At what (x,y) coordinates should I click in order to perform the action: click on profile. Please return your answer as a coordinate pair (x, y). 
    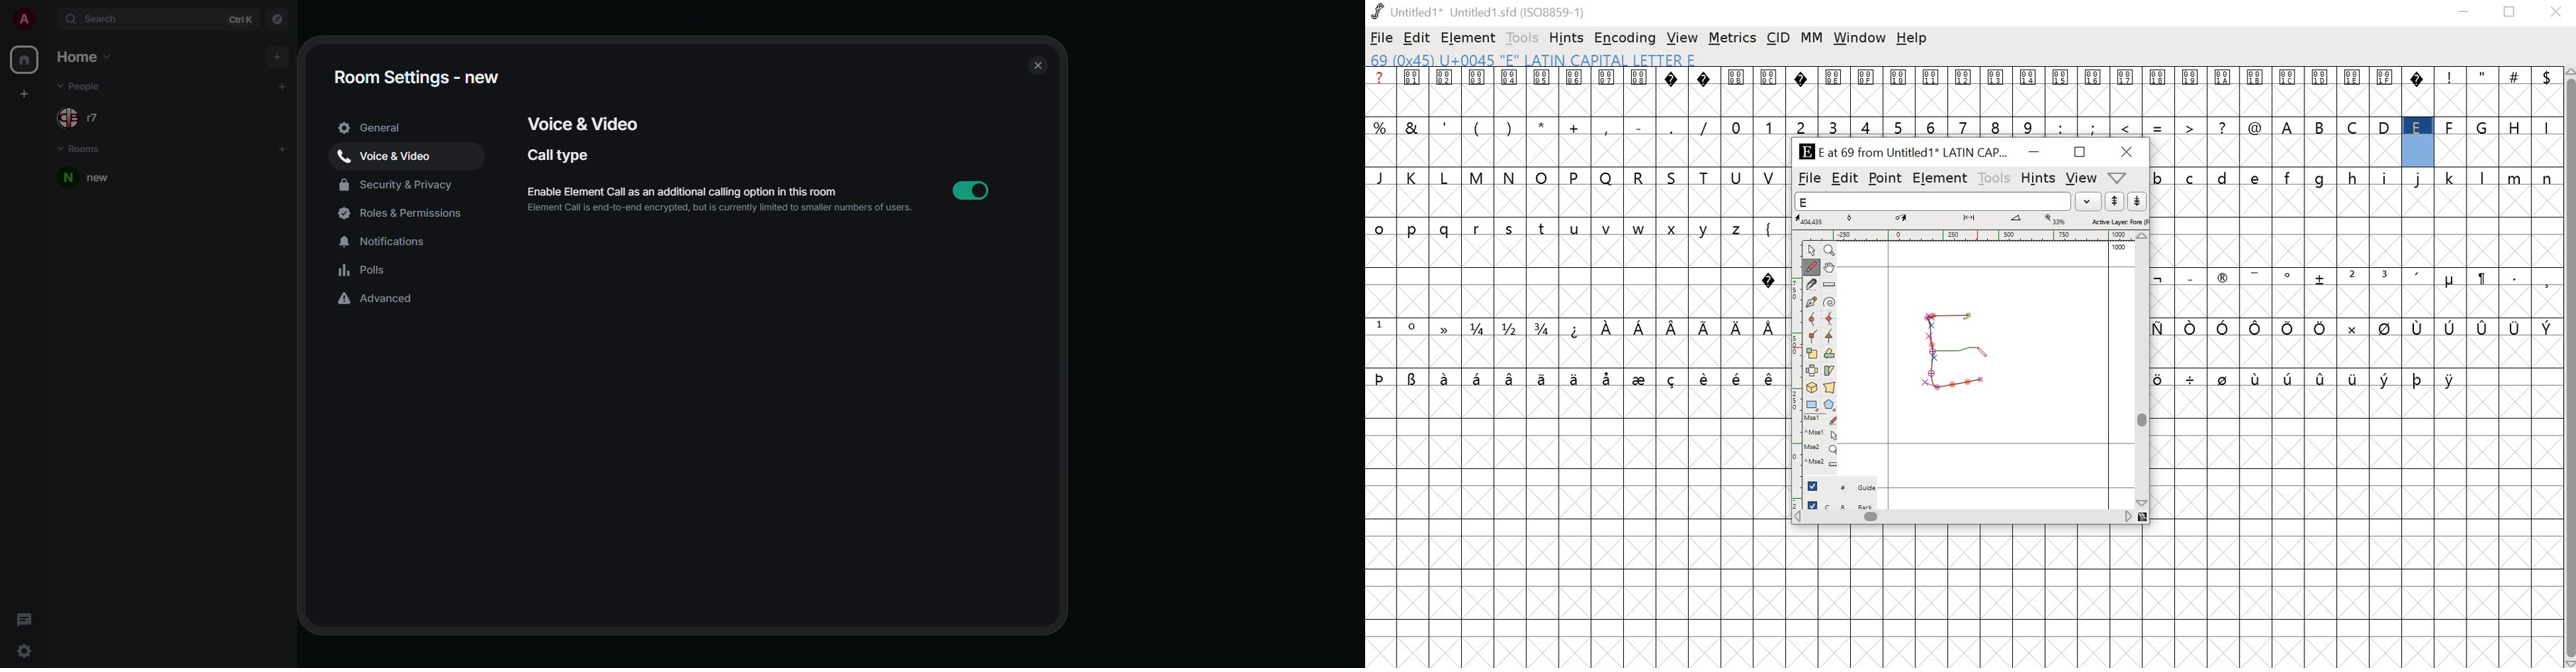
    Looking at the image, I should click on (23, 20).